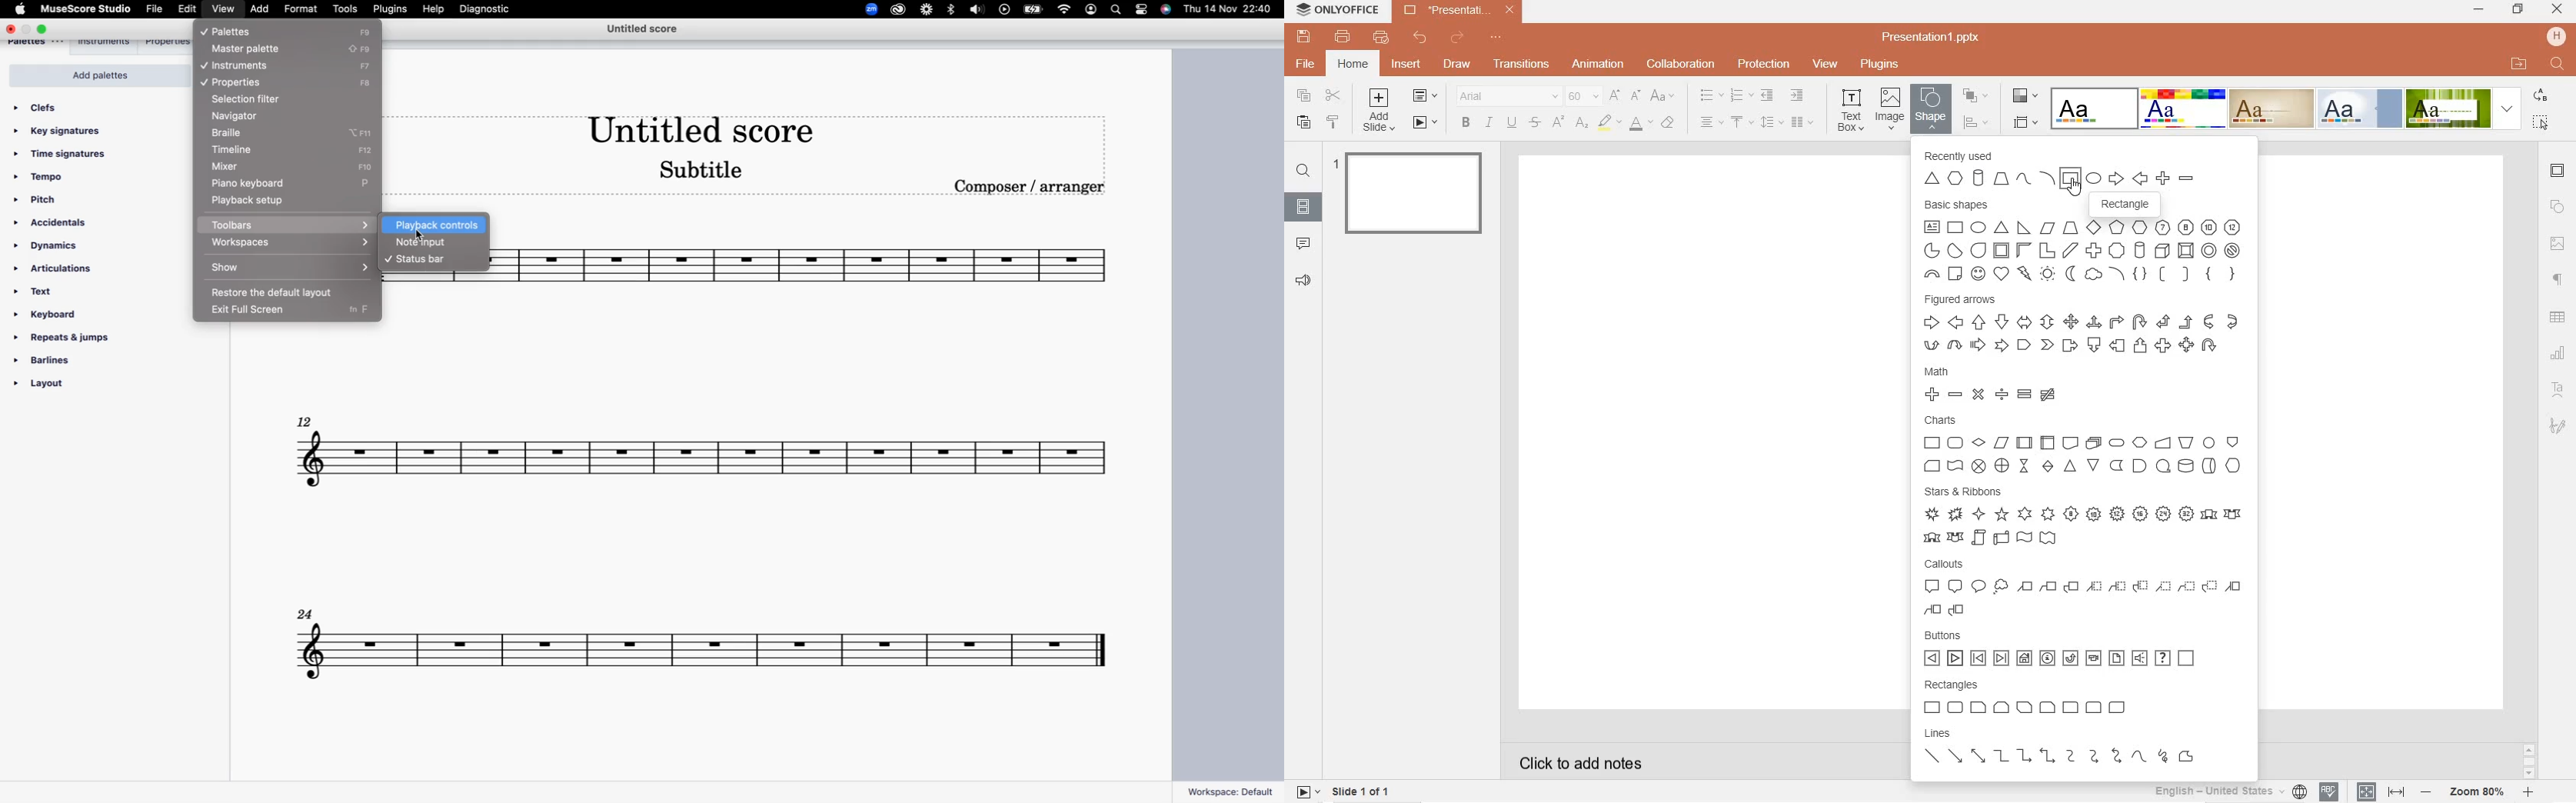  Describe the element at coordinates (2162, 178) in the screenshot. I see `Plus` at that location.